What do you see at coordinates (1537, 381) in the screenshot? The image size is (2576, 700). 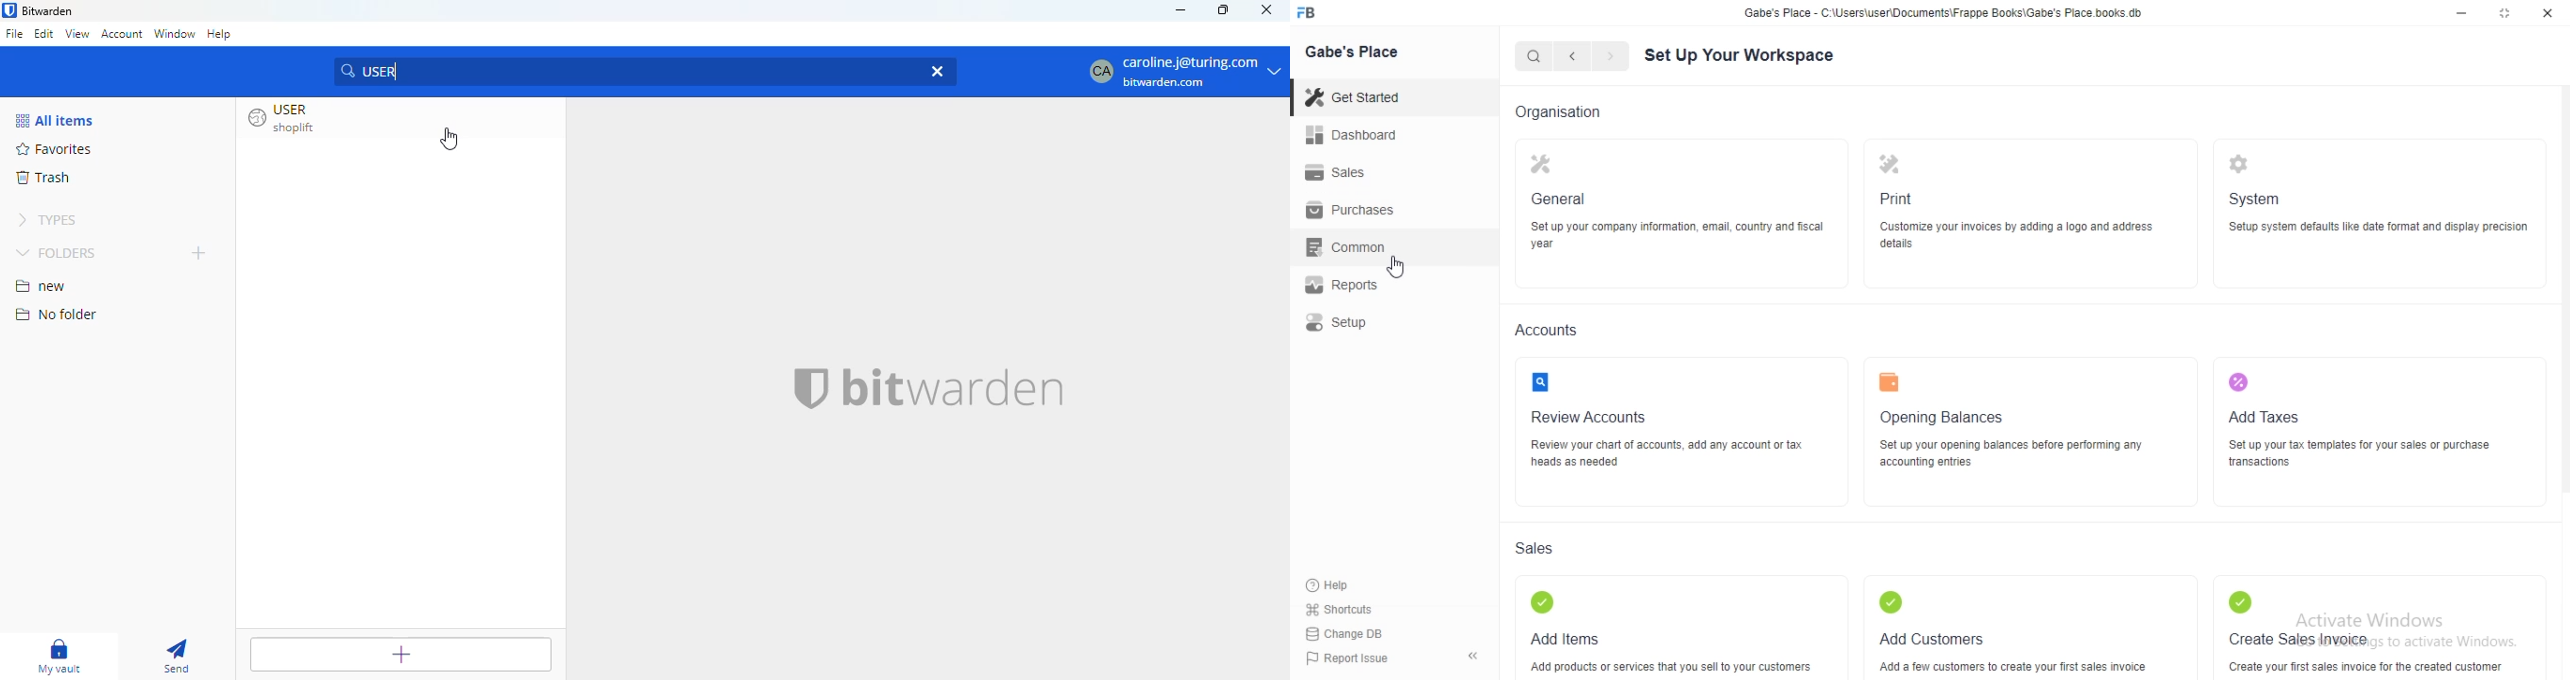 I see `icon` at bounding box center [1537, 381].